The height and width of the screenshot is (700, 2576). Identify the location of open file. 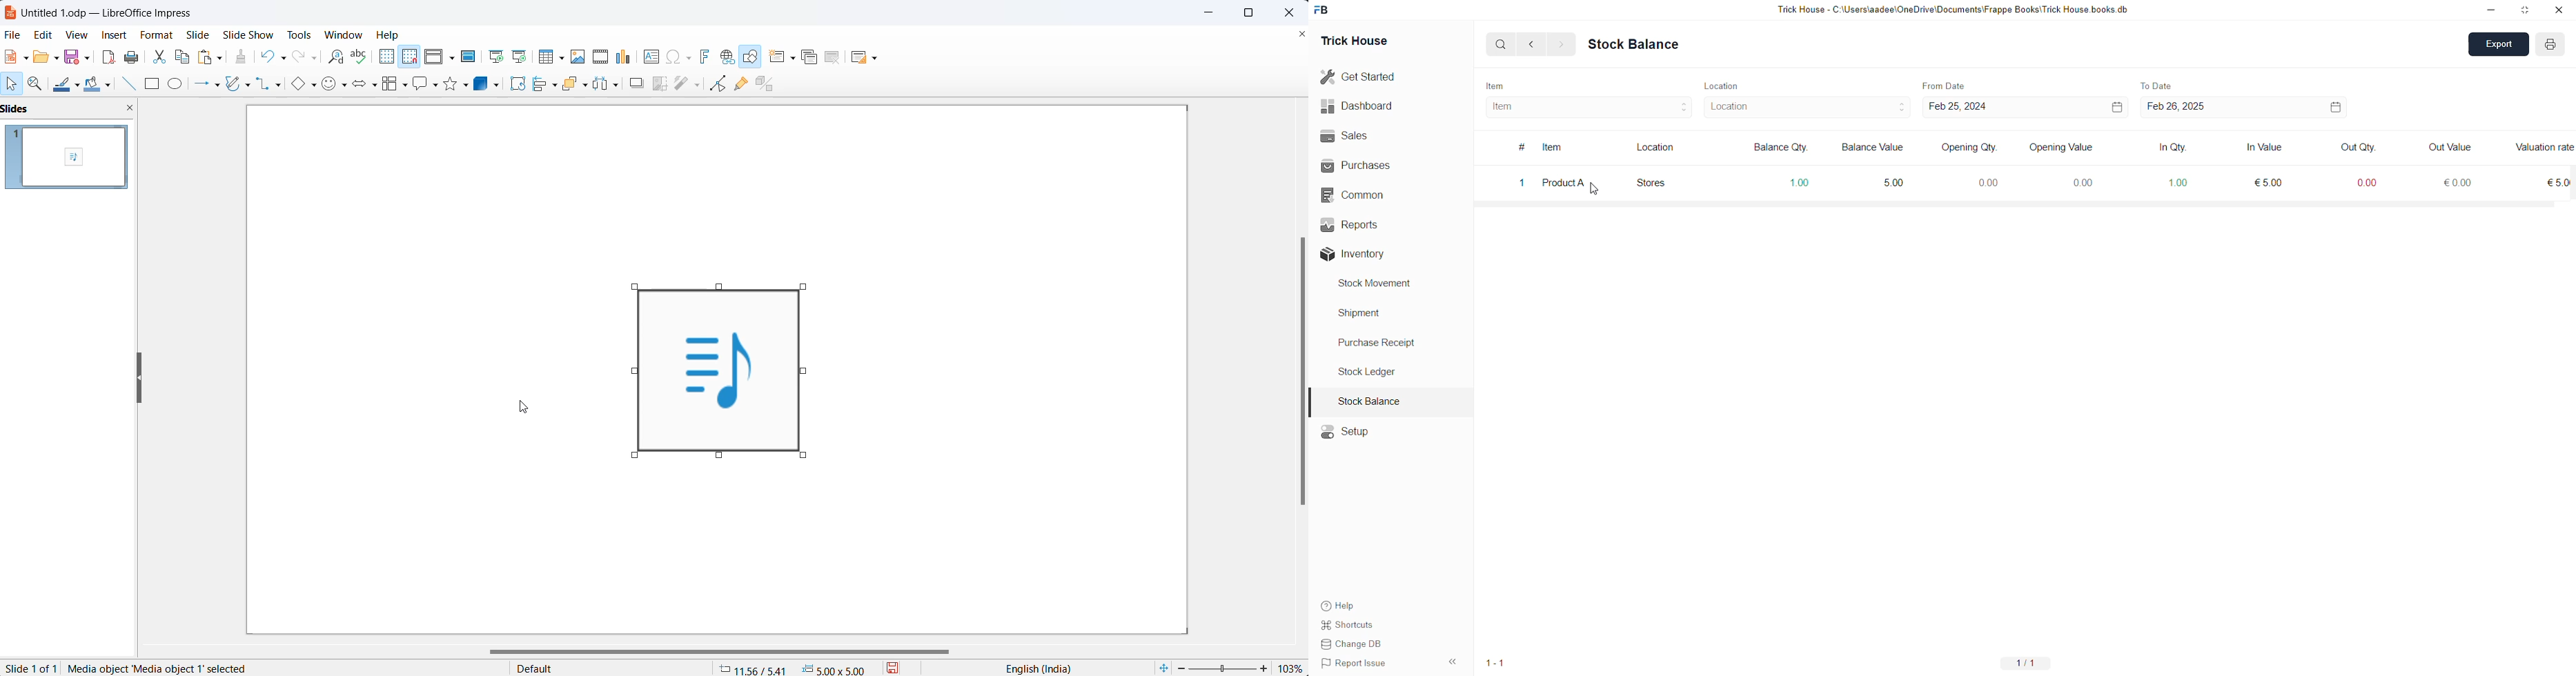
(41, 58).